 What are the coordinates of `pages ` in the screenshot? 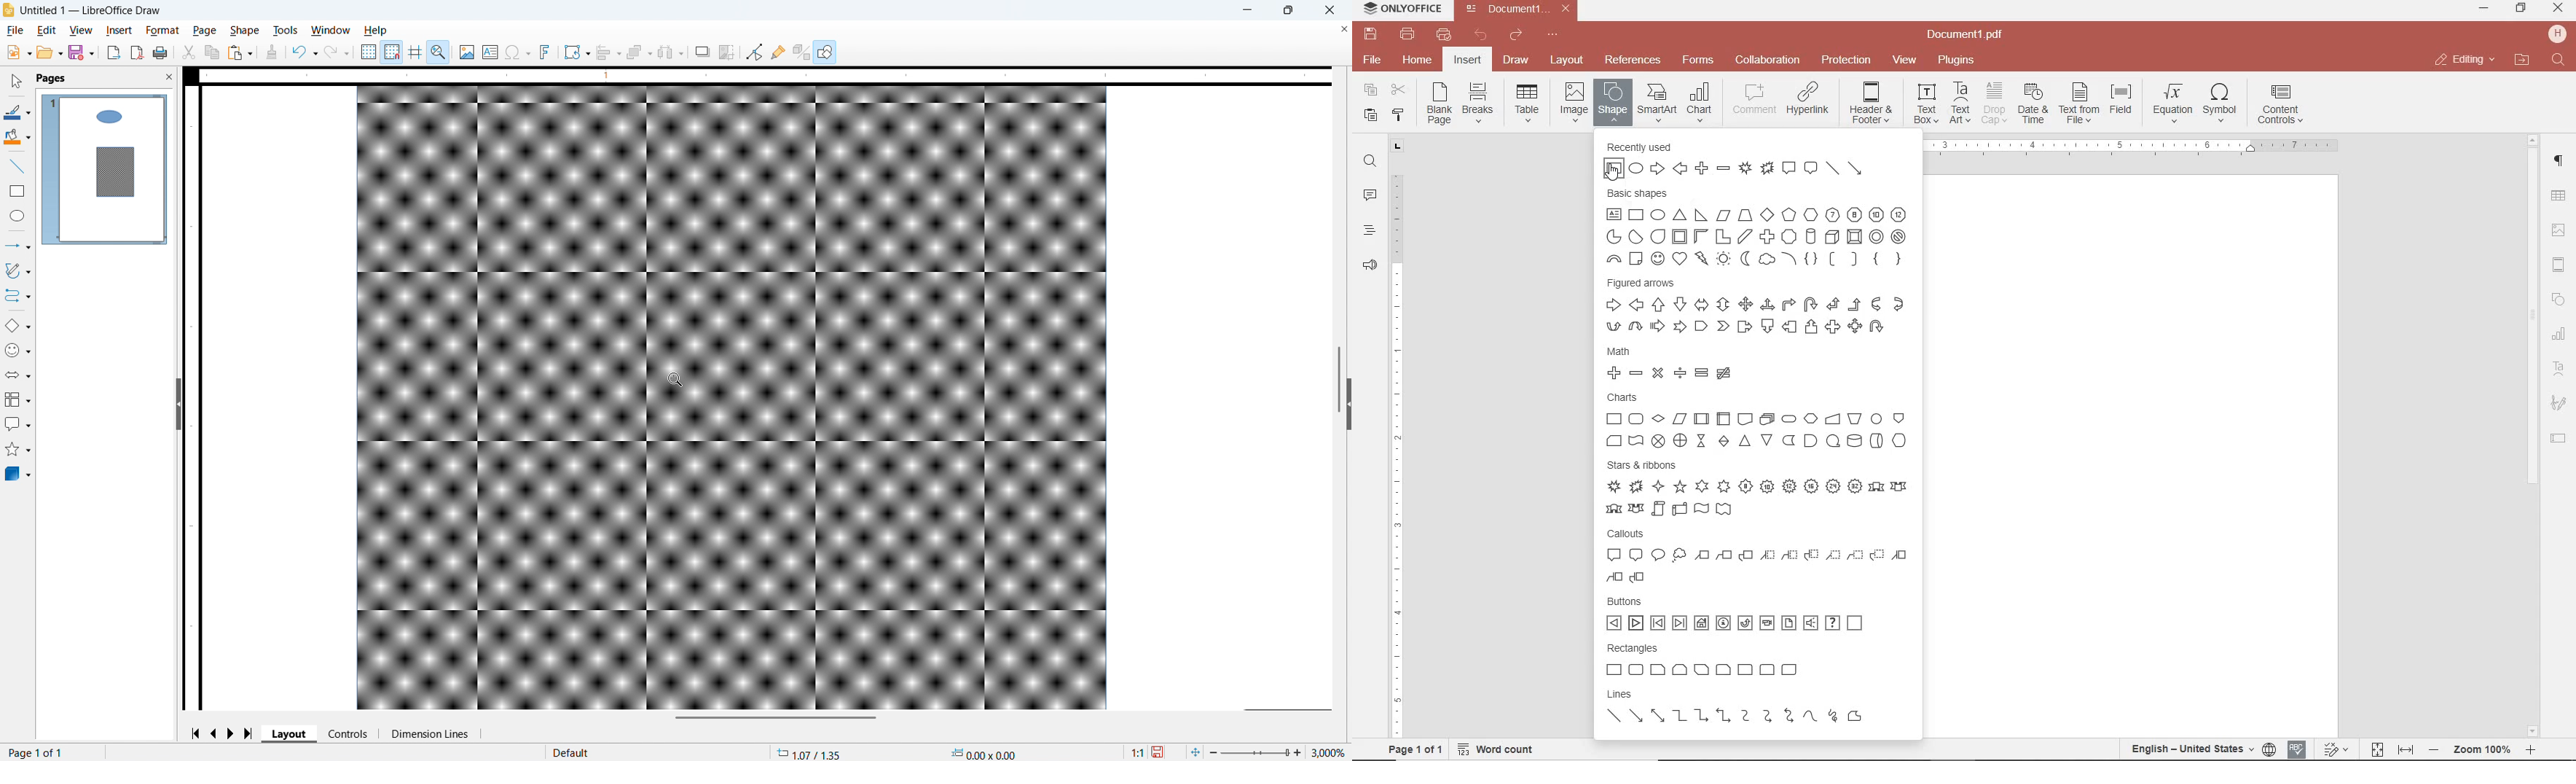 It's located at (52, 79).